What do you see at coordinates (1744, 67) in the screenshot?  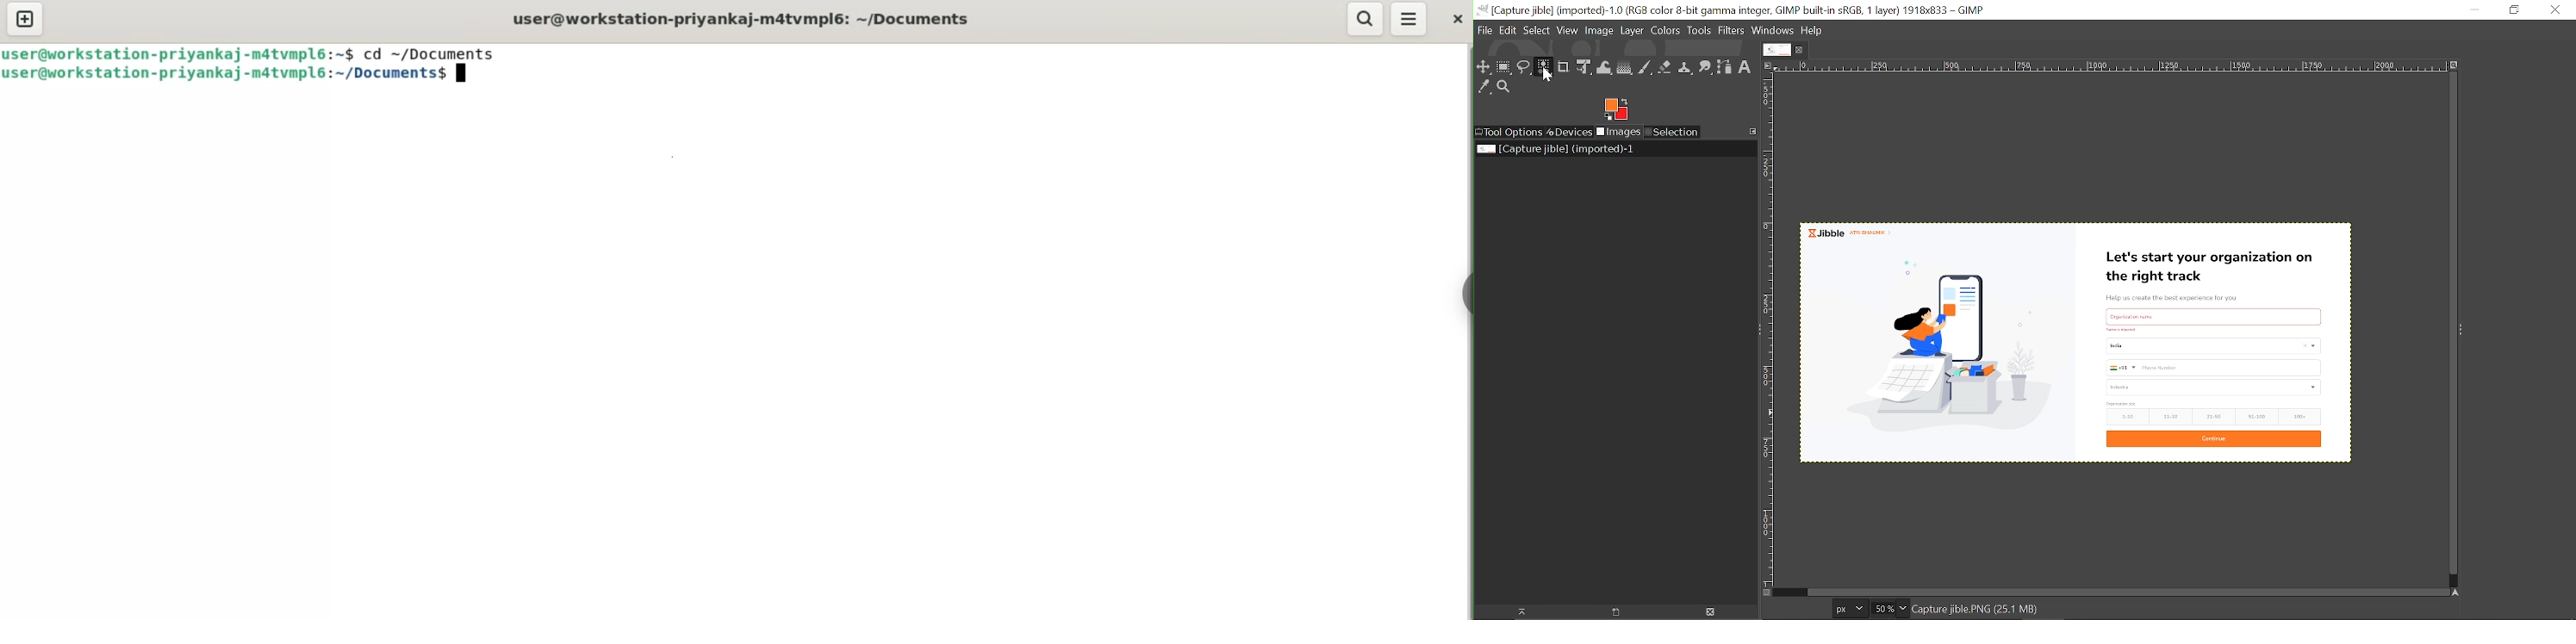 I see `Text tool` at bounding box center [1744, 67].